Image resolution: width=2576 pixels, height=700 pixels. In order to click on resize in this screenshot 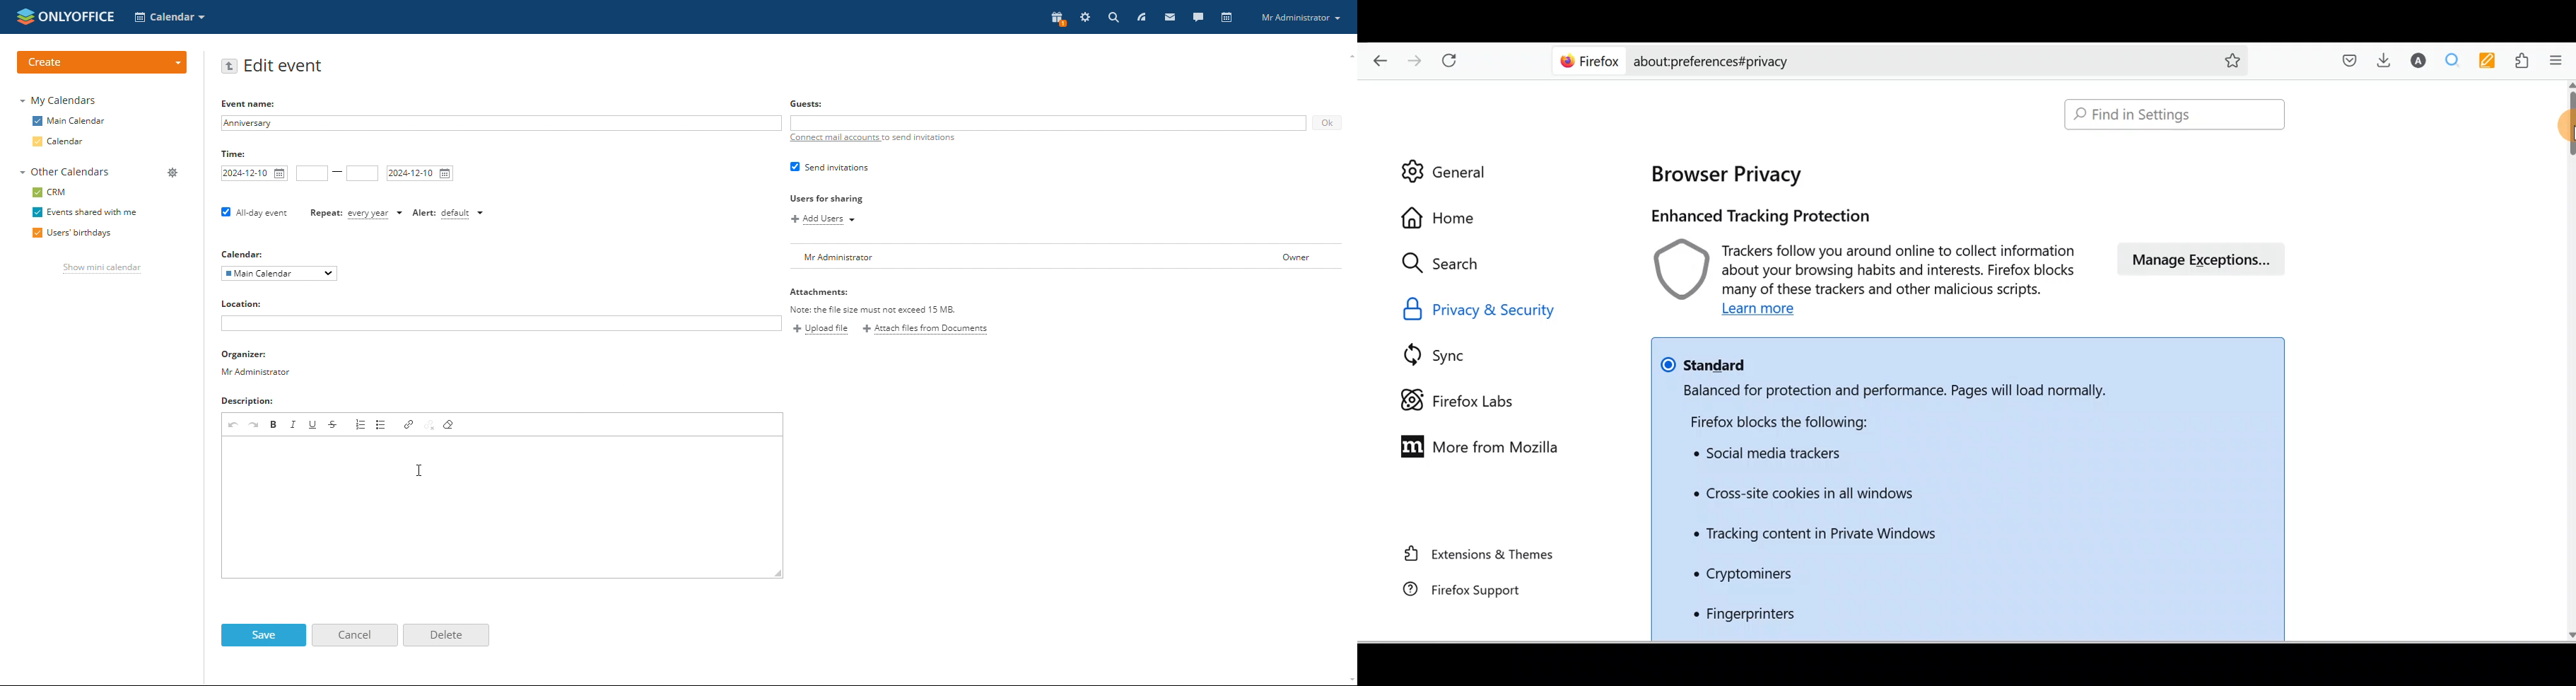, I will do `click(778, 572)`.